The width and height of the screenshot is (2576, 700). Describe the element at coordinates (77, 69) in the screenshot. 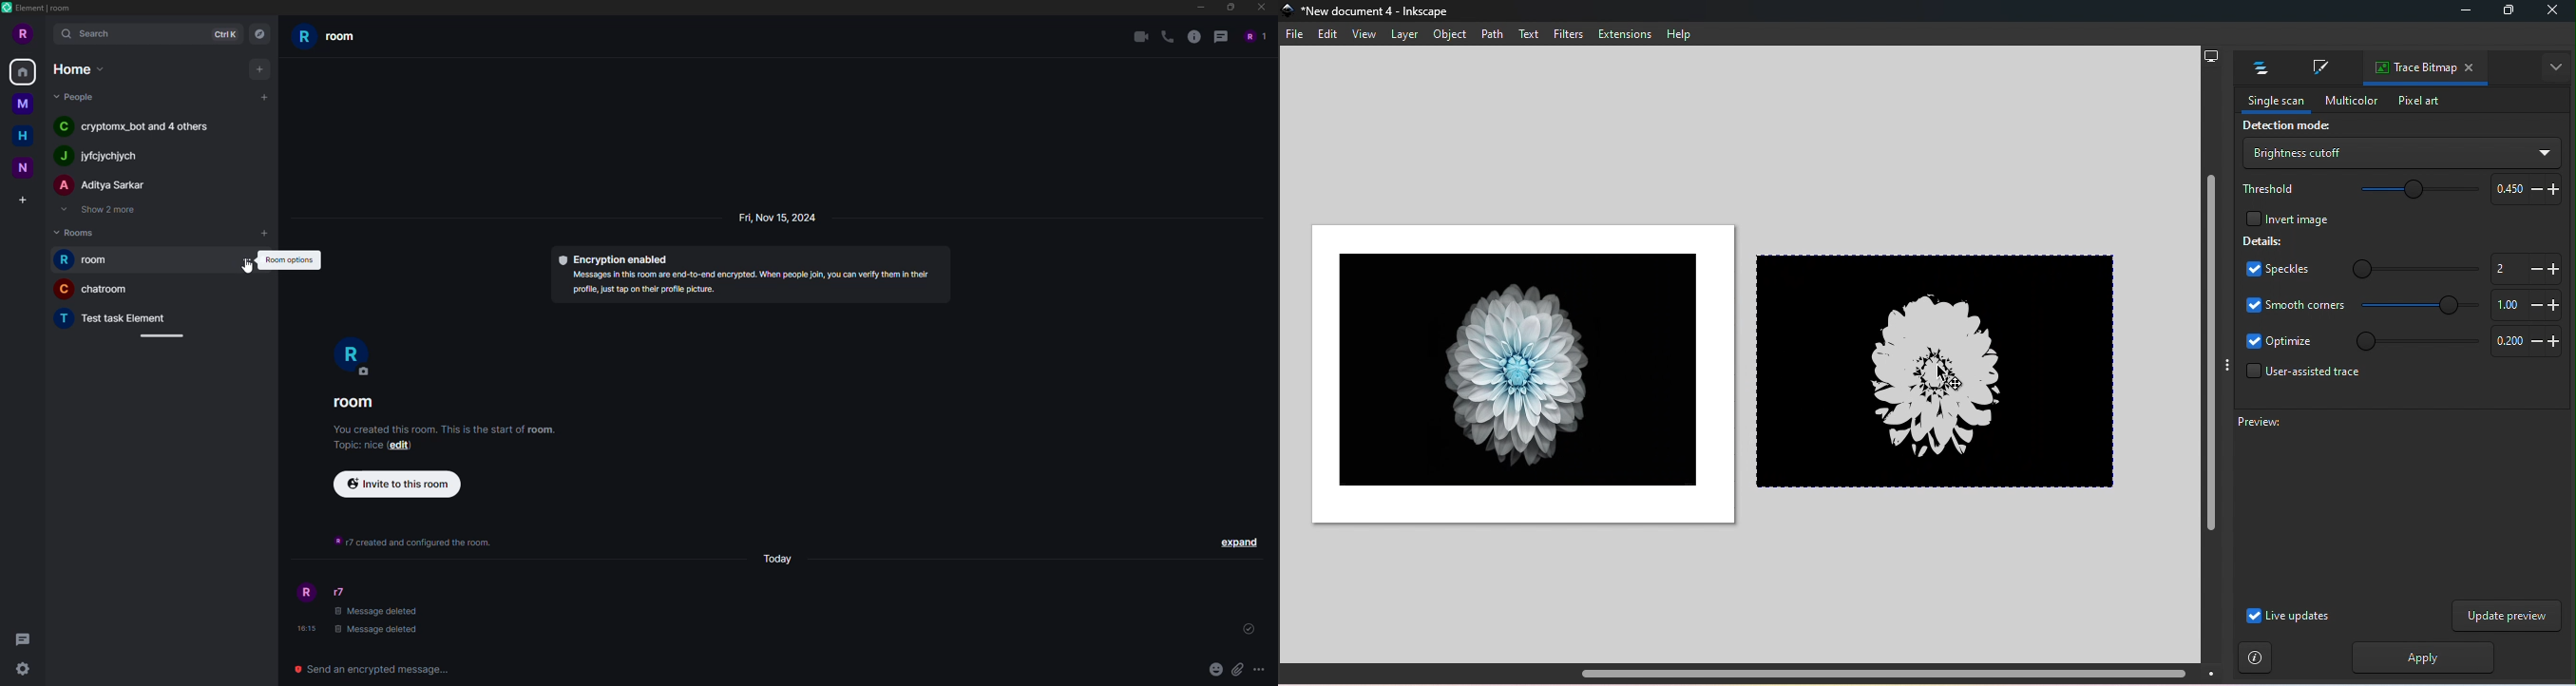

I see `home` at that location.